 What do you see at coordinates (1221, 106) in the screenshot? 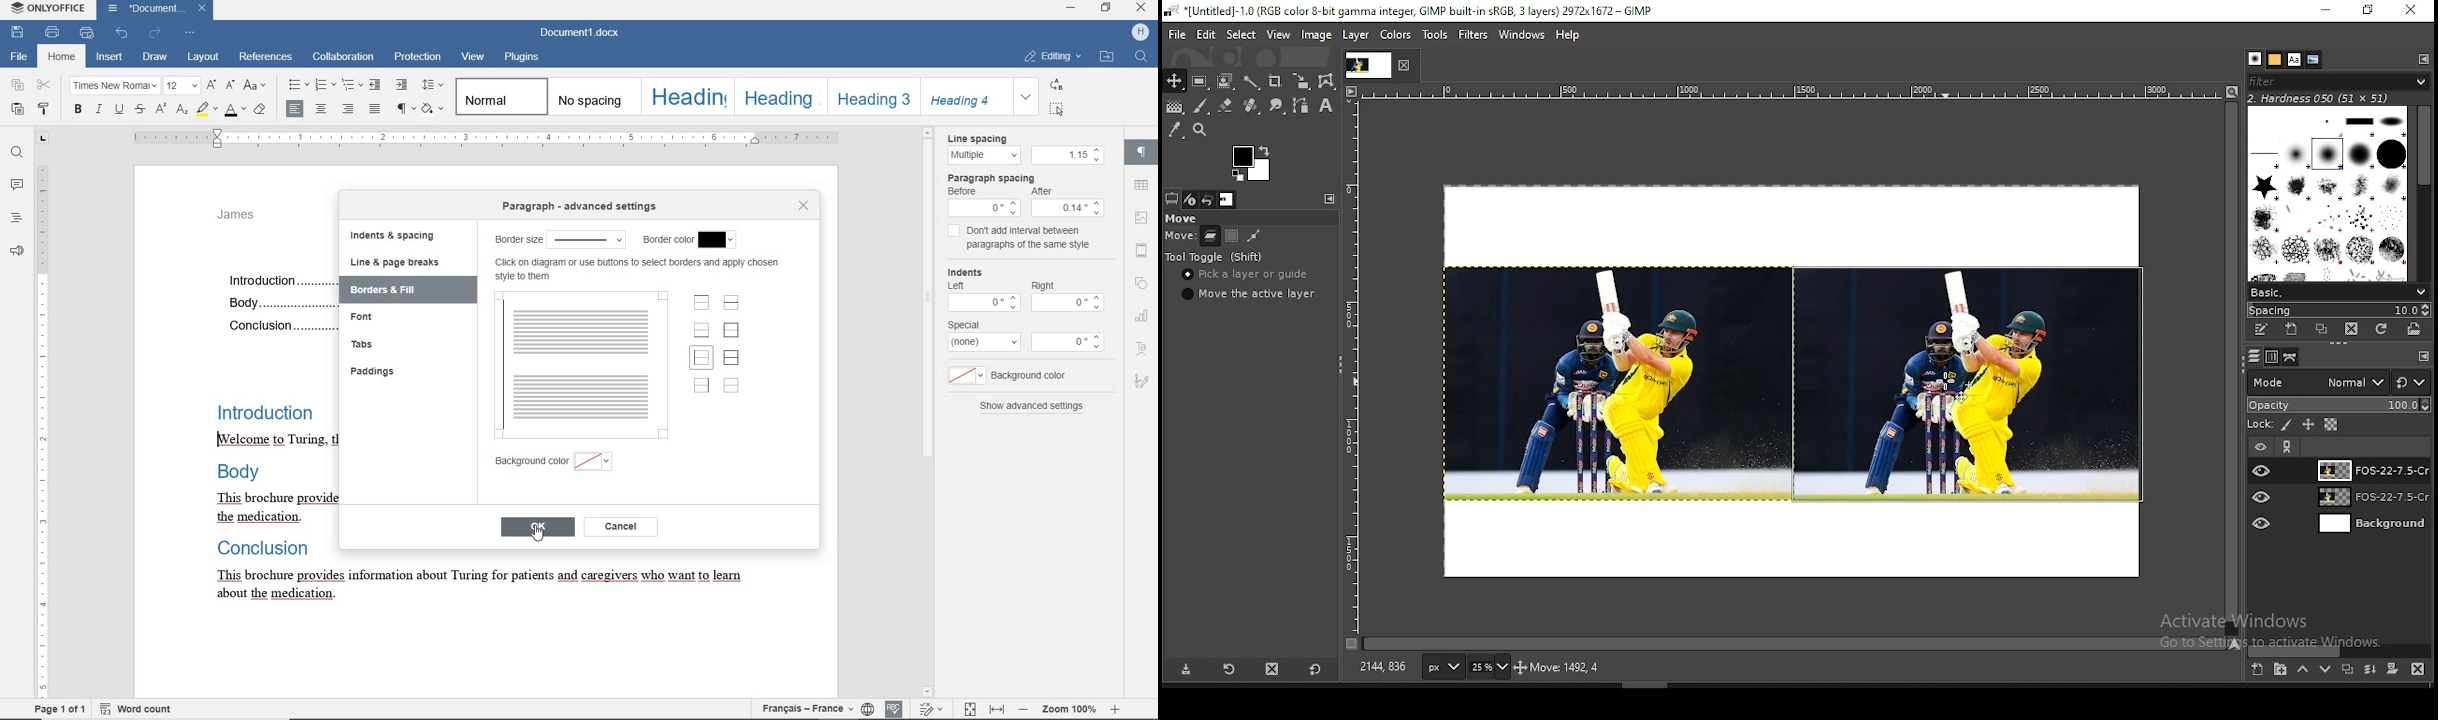
I see `eraser tool` at bounding box center [1221, 106].